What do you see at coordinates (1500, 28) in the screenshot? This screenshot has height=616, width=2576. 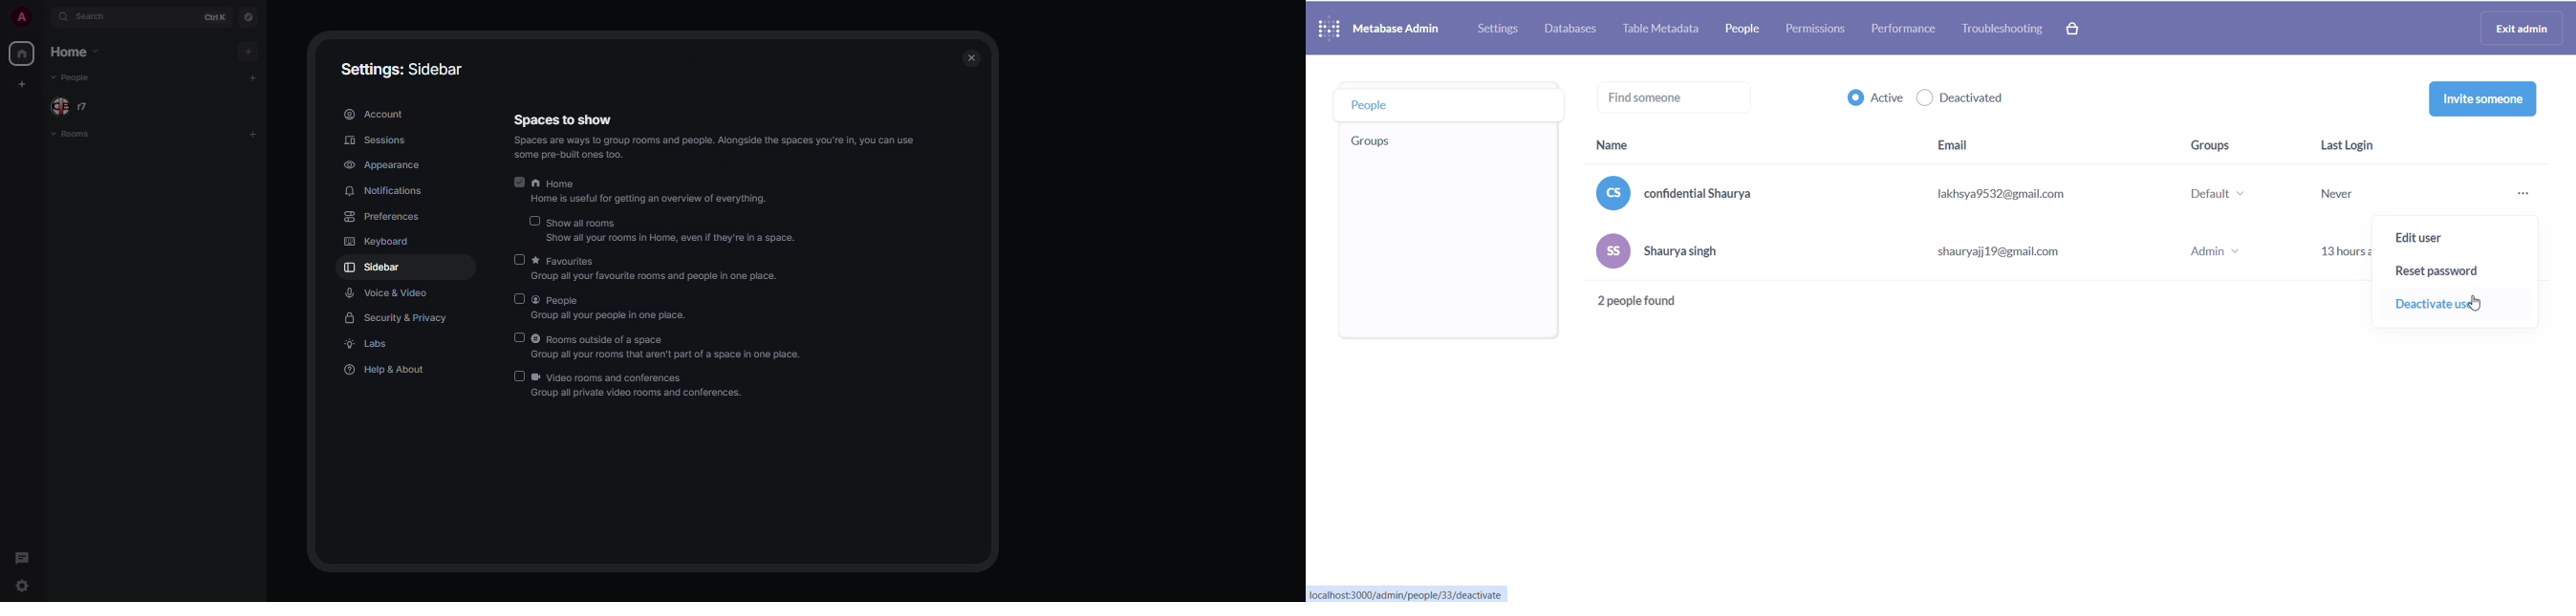 I see `settings` at bounding box center [1500, 28].